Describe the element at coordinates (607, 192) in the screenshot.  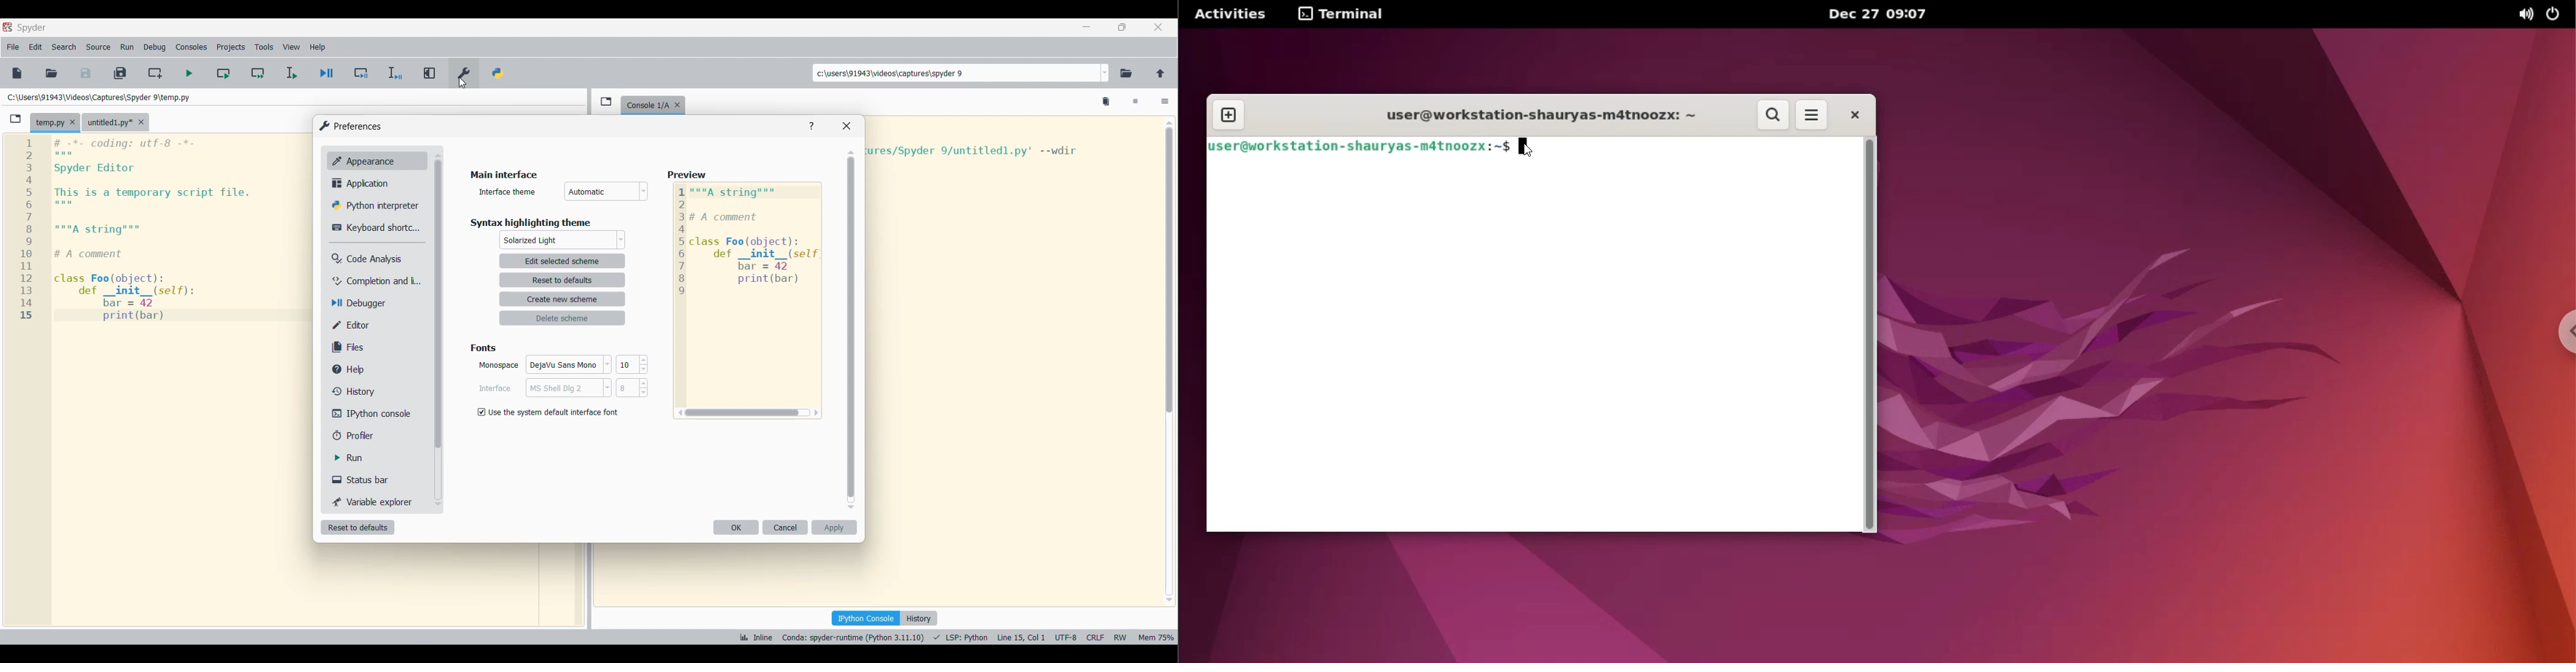
I see `Interface theme options` at that location.